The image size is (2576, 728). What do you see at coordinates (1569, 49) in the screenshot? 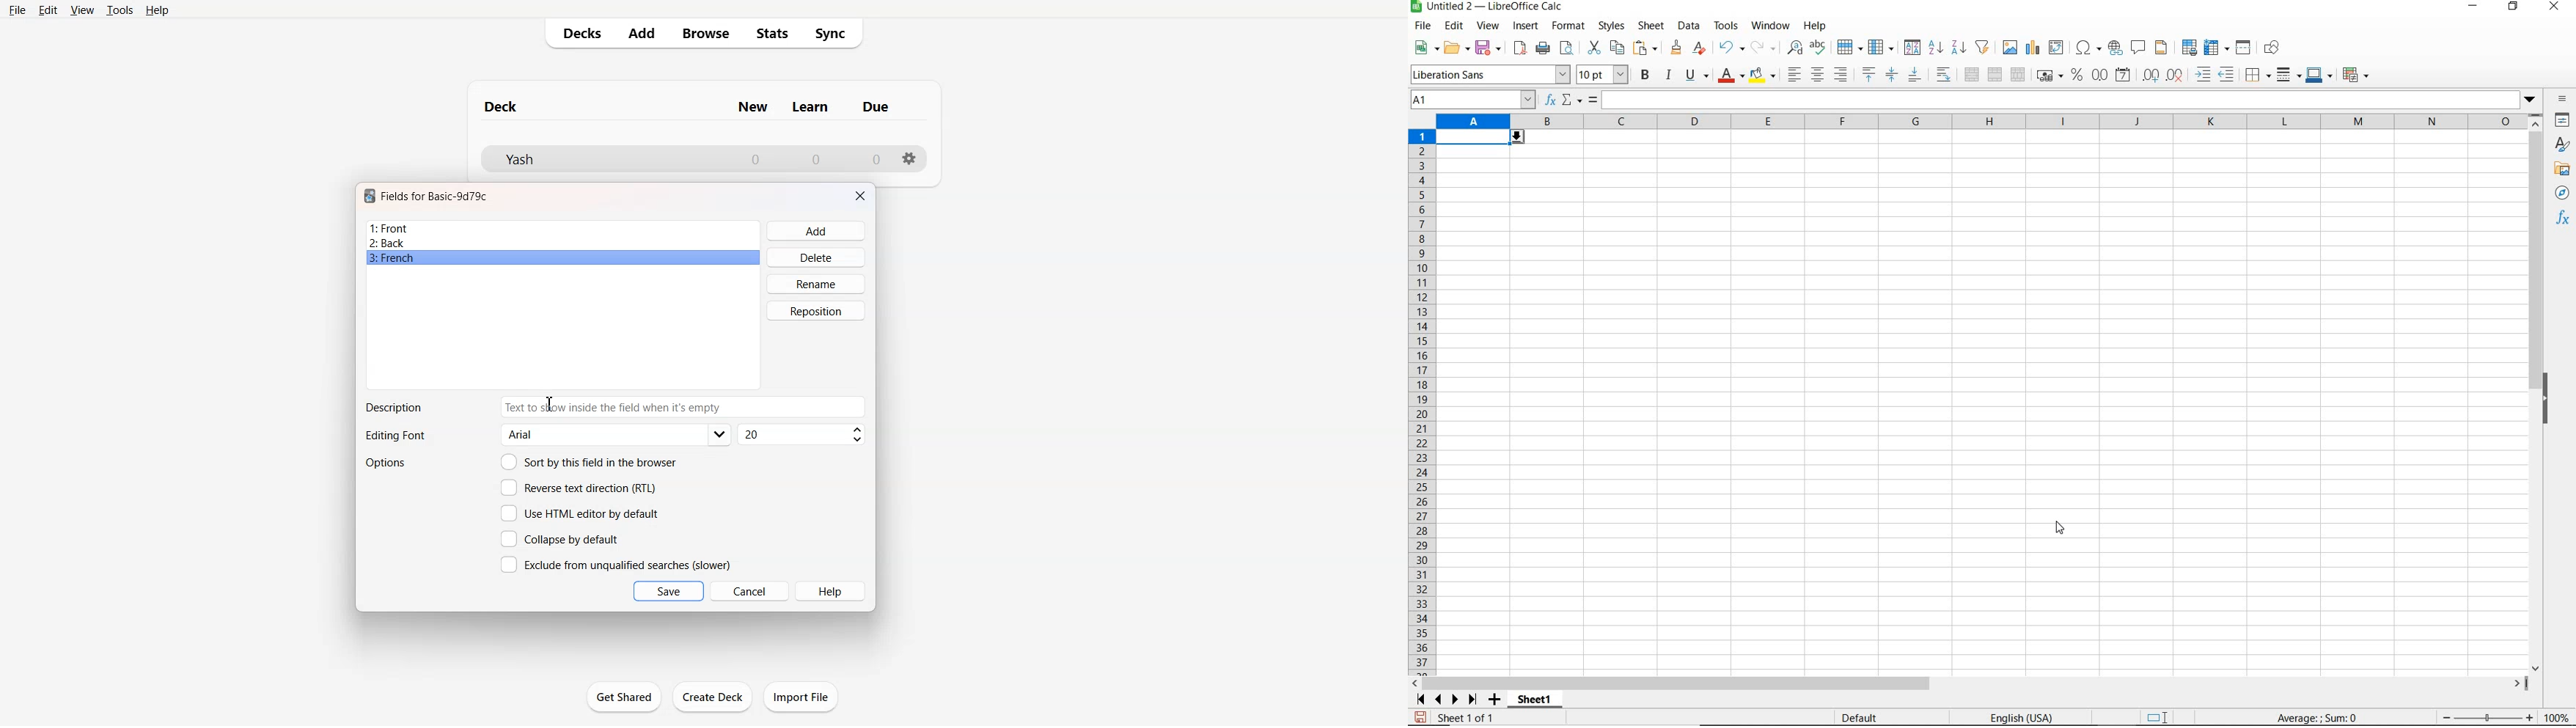
I see `toggle print preview` at bounding box center [1569, 49].